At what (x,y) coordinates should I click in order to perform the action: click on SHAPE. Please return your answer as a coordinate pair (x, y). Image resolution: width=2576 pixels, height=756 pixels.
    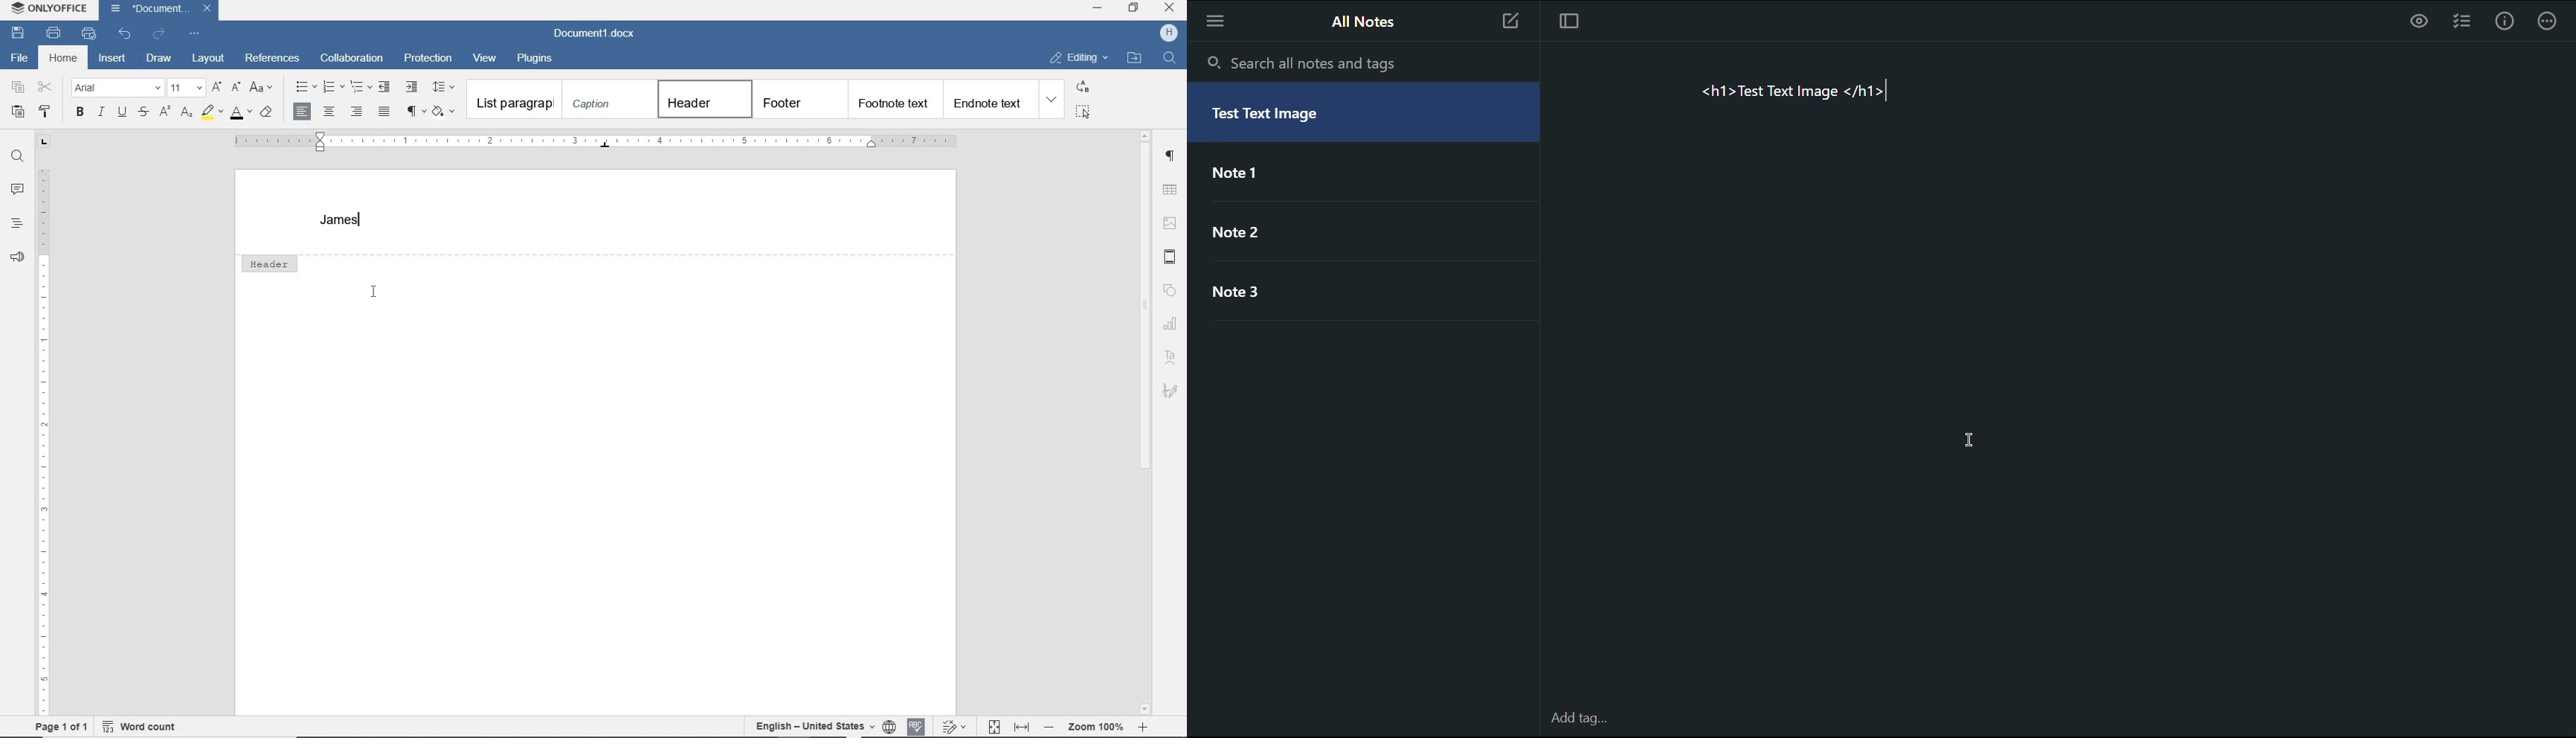
    Looking at the image, I should click on (1169, 289).